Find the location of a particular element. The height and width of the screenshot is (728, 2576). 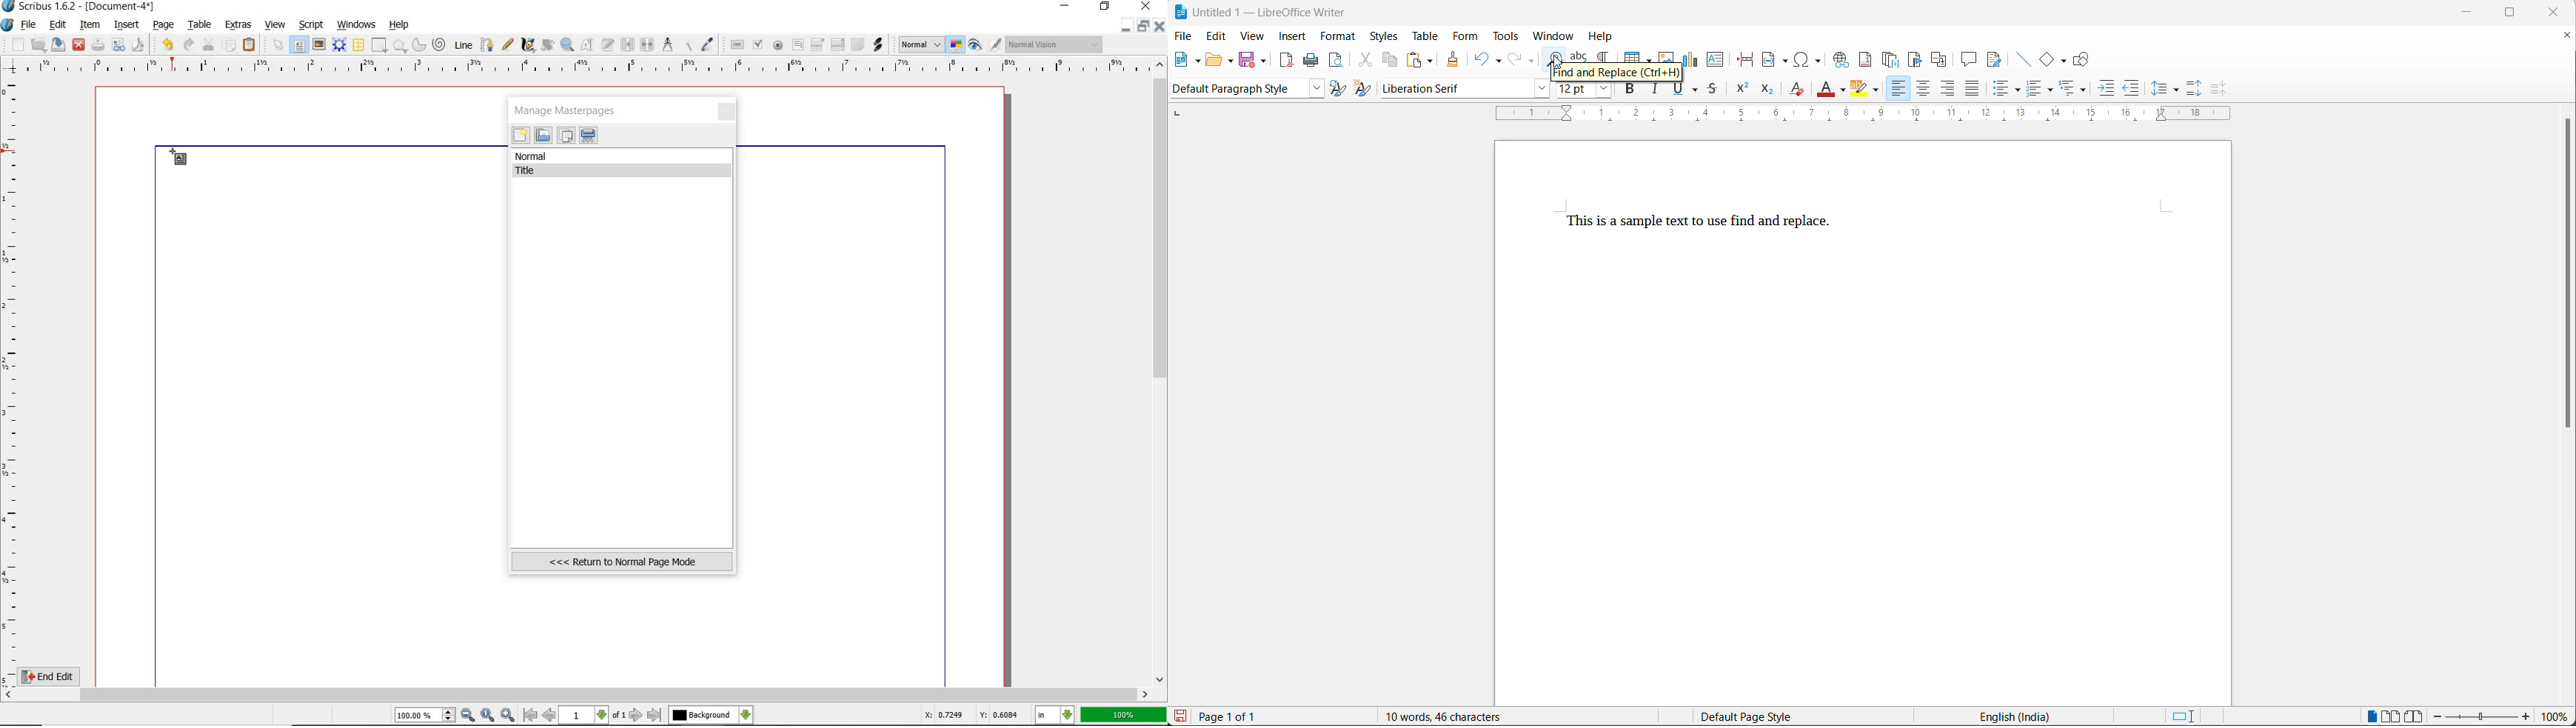

single page view is located at coordinates (2372, 715).